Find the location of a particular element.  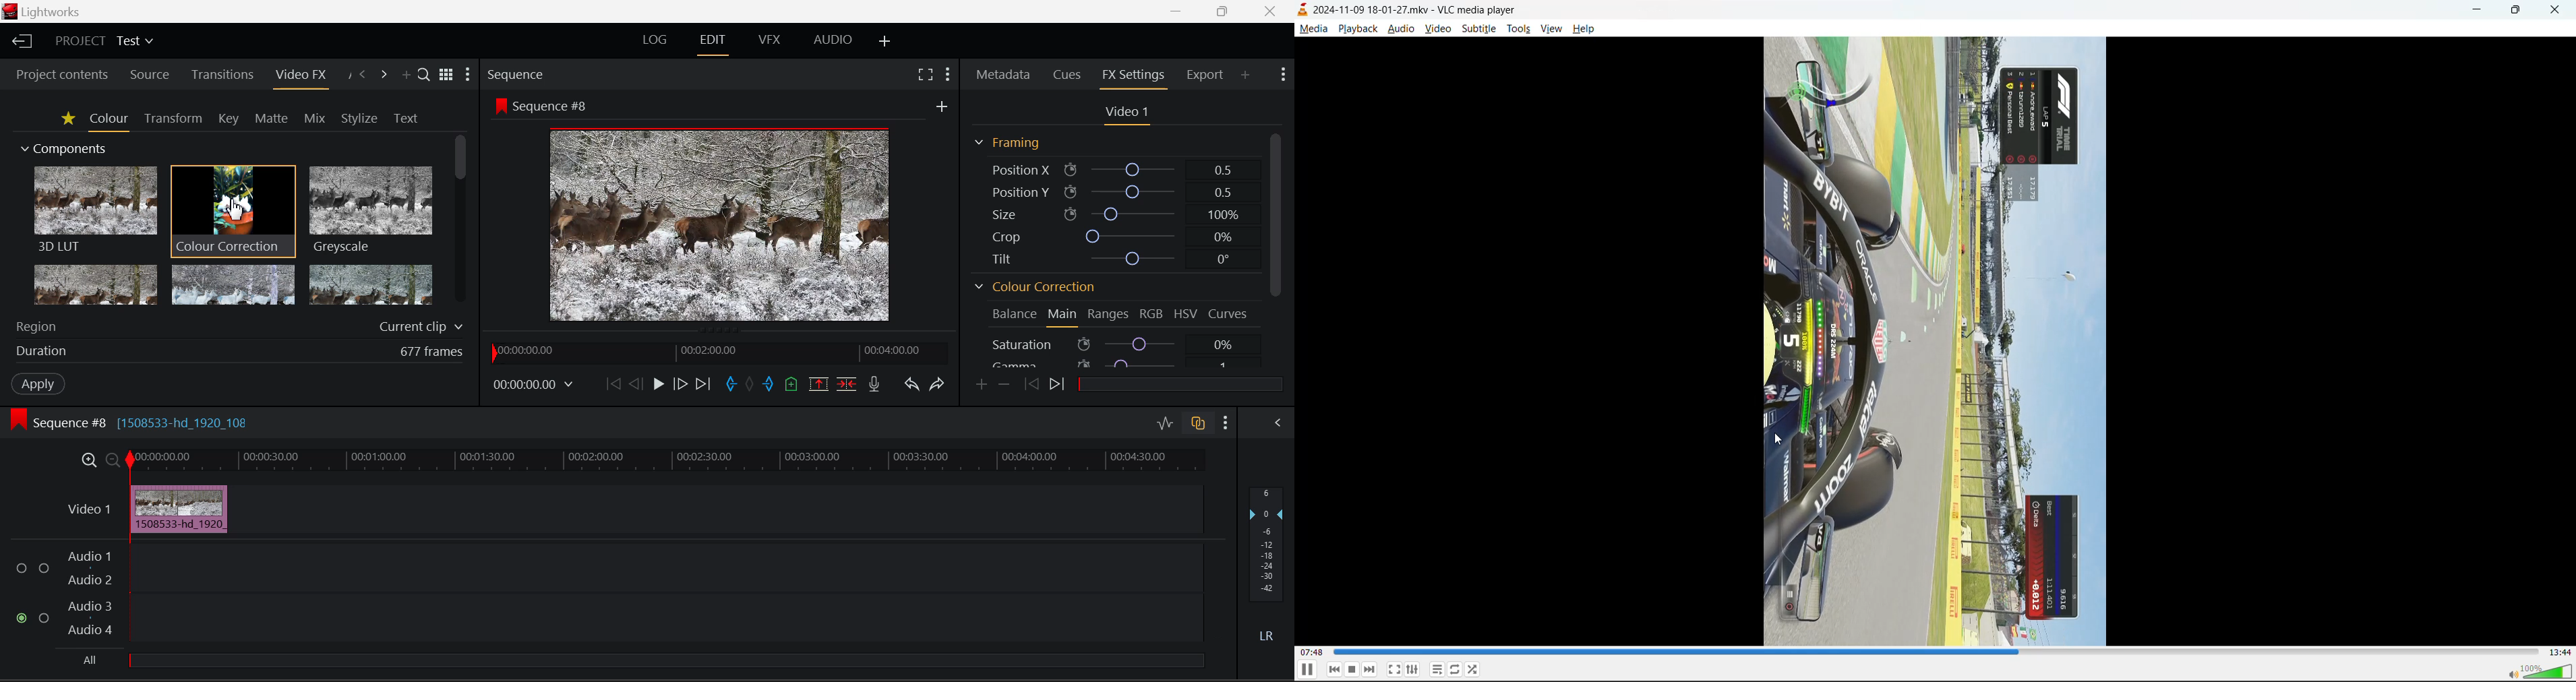

EDIT Layout Open is located at coordinates (713, 43).